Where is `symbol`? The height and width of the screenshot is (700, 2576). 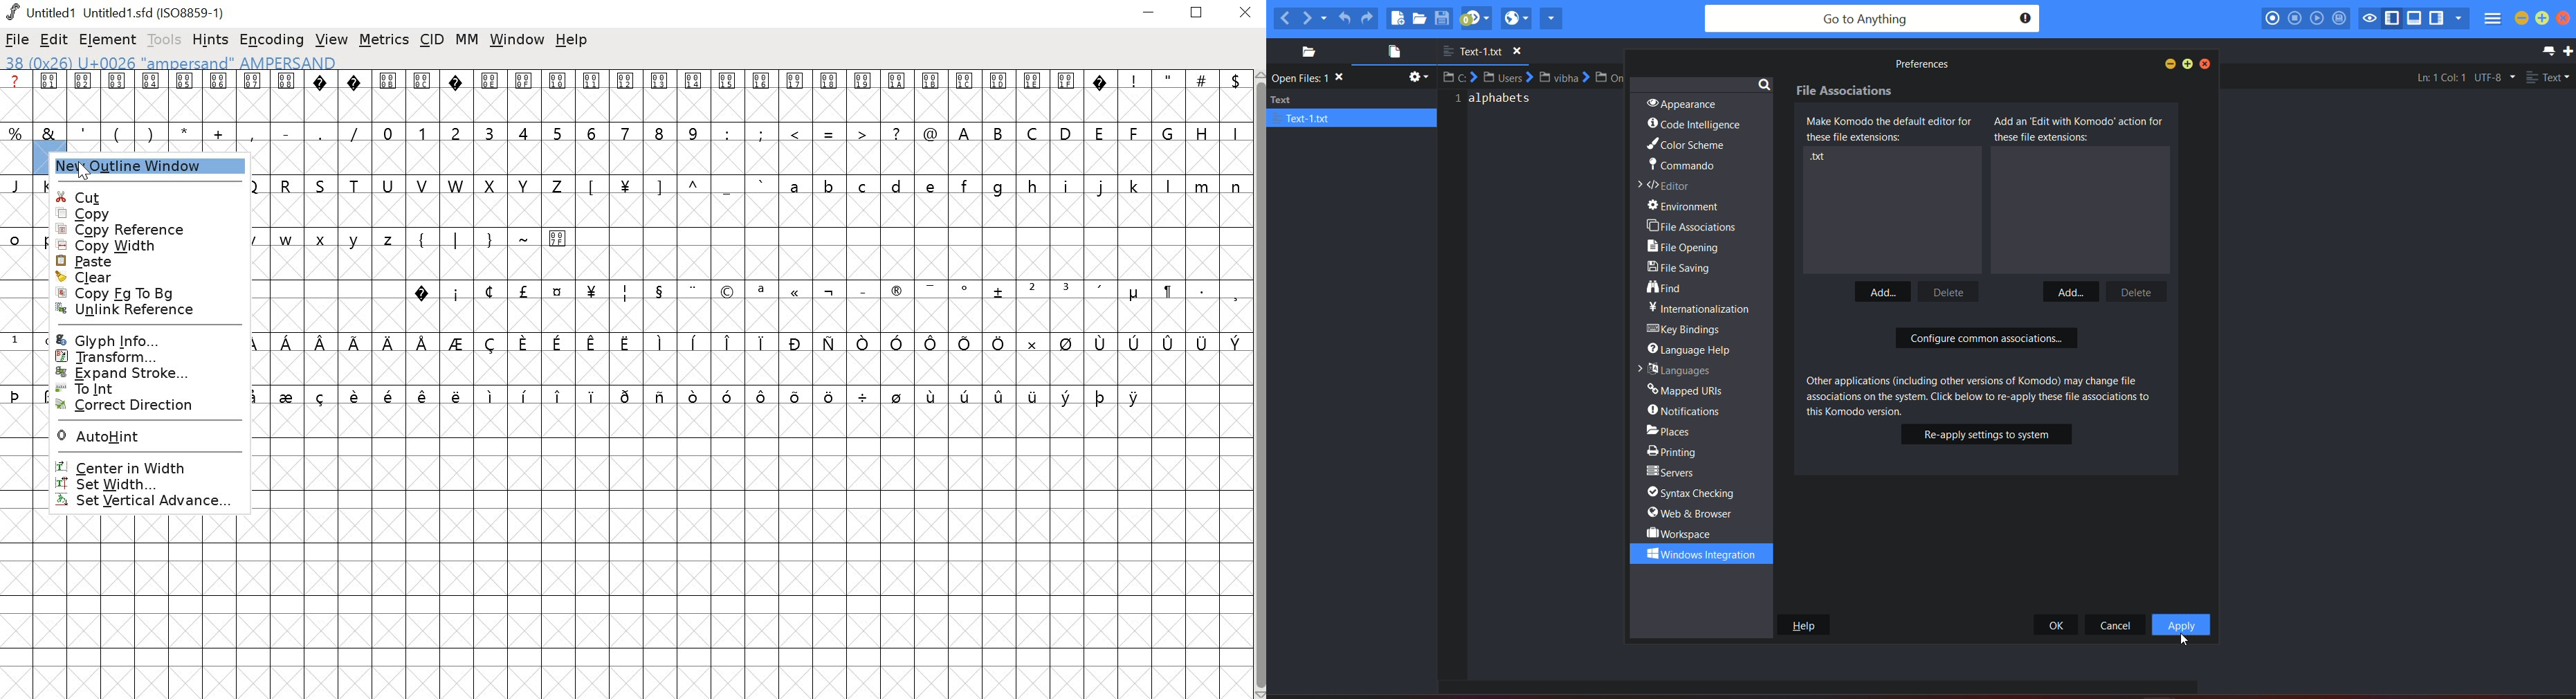
symbol is located at coordinates (933, 395).